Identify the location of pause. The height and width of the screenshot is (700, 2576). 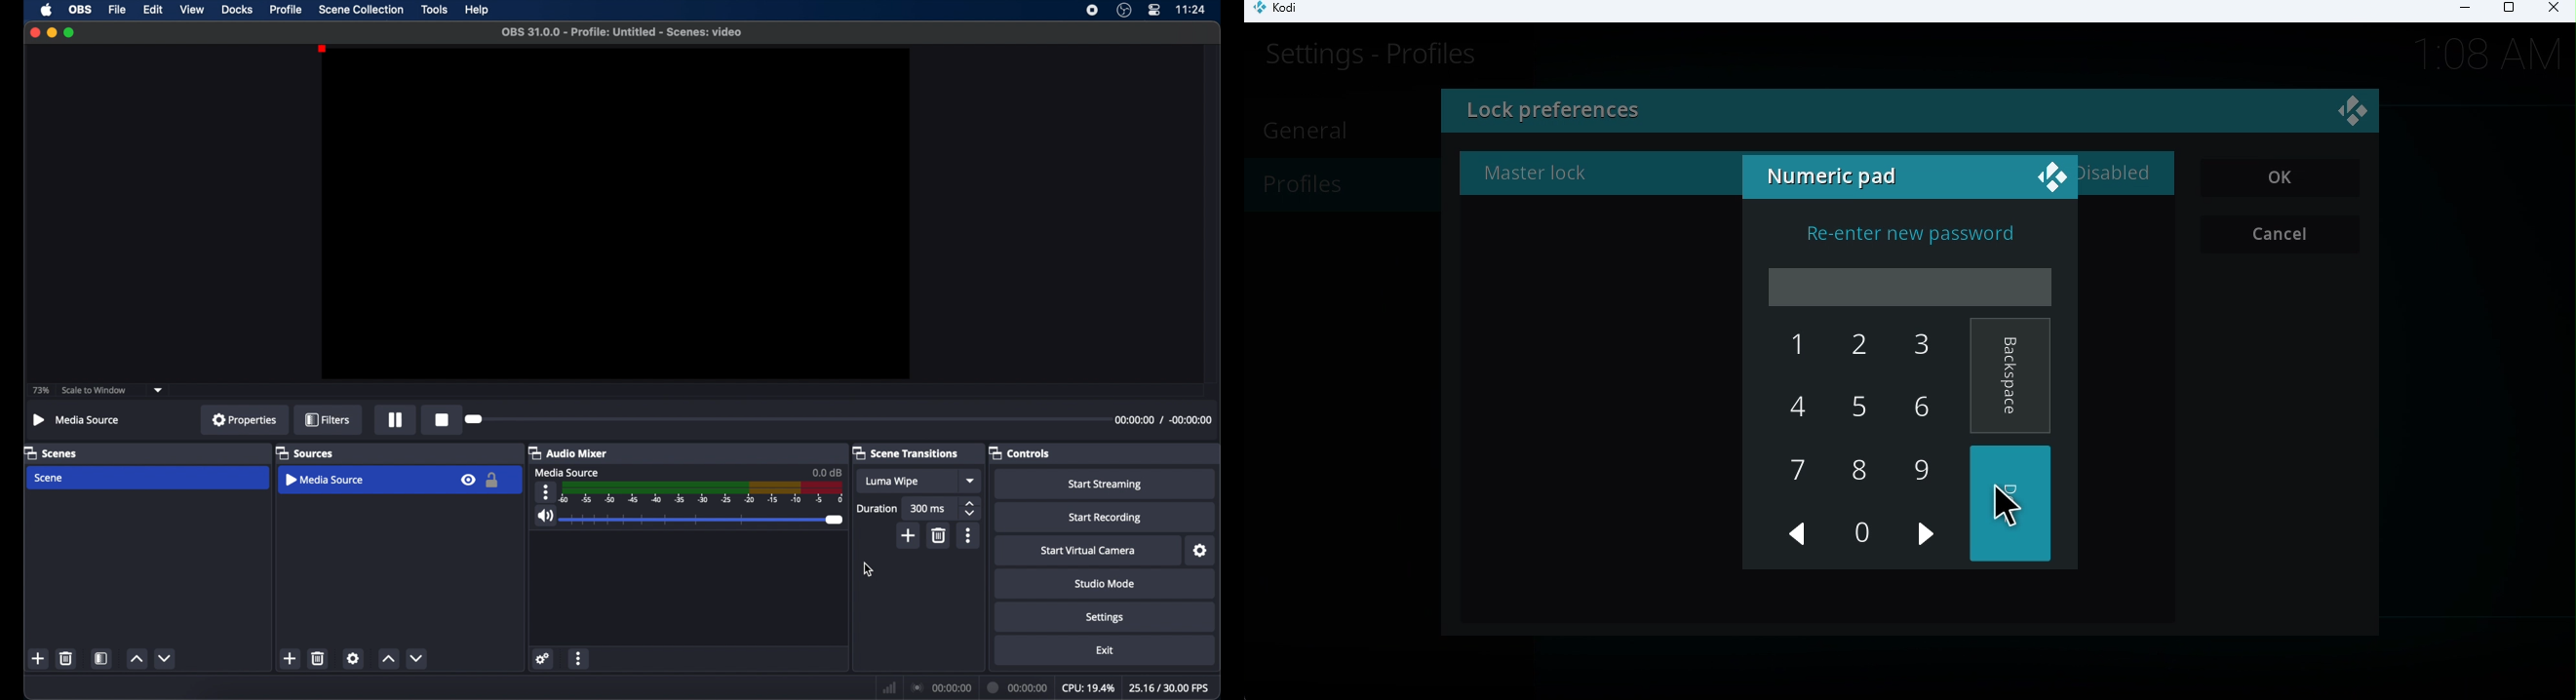
(396, 420).